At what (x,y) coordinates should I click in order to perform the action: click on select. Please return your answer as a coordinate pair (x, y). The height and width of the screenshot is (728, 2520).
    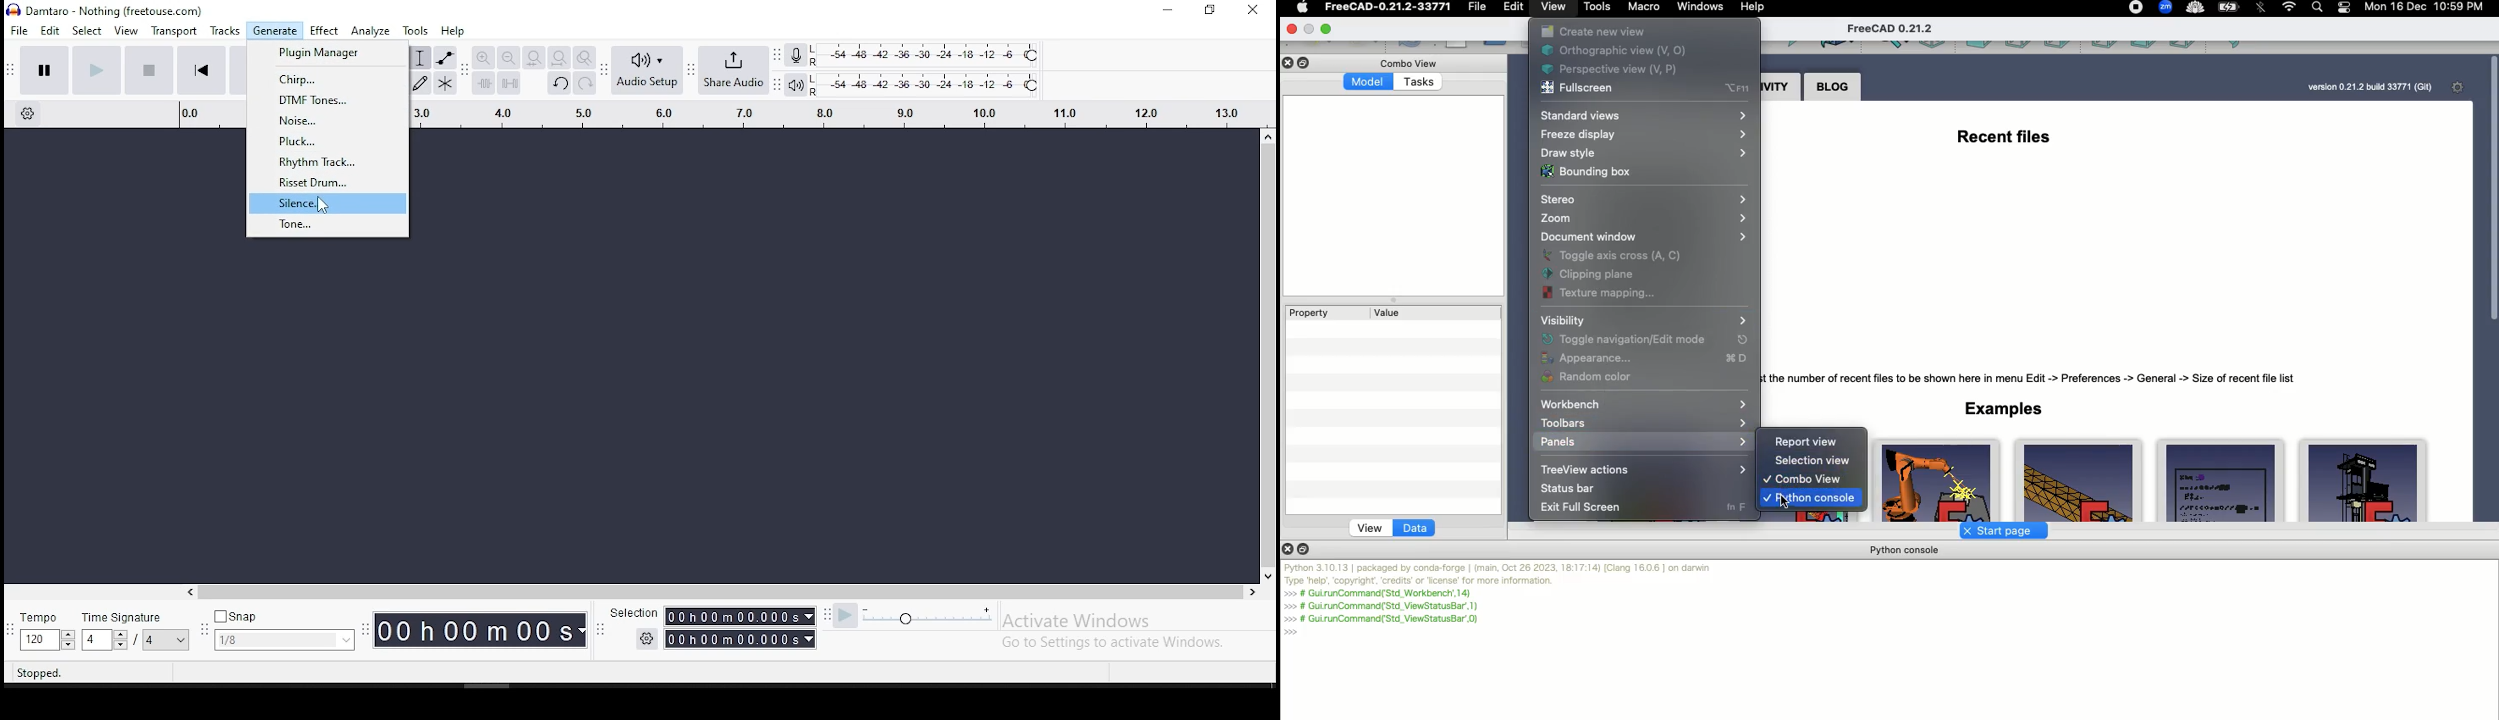
    Looking at the image, I should click on (89, 31).